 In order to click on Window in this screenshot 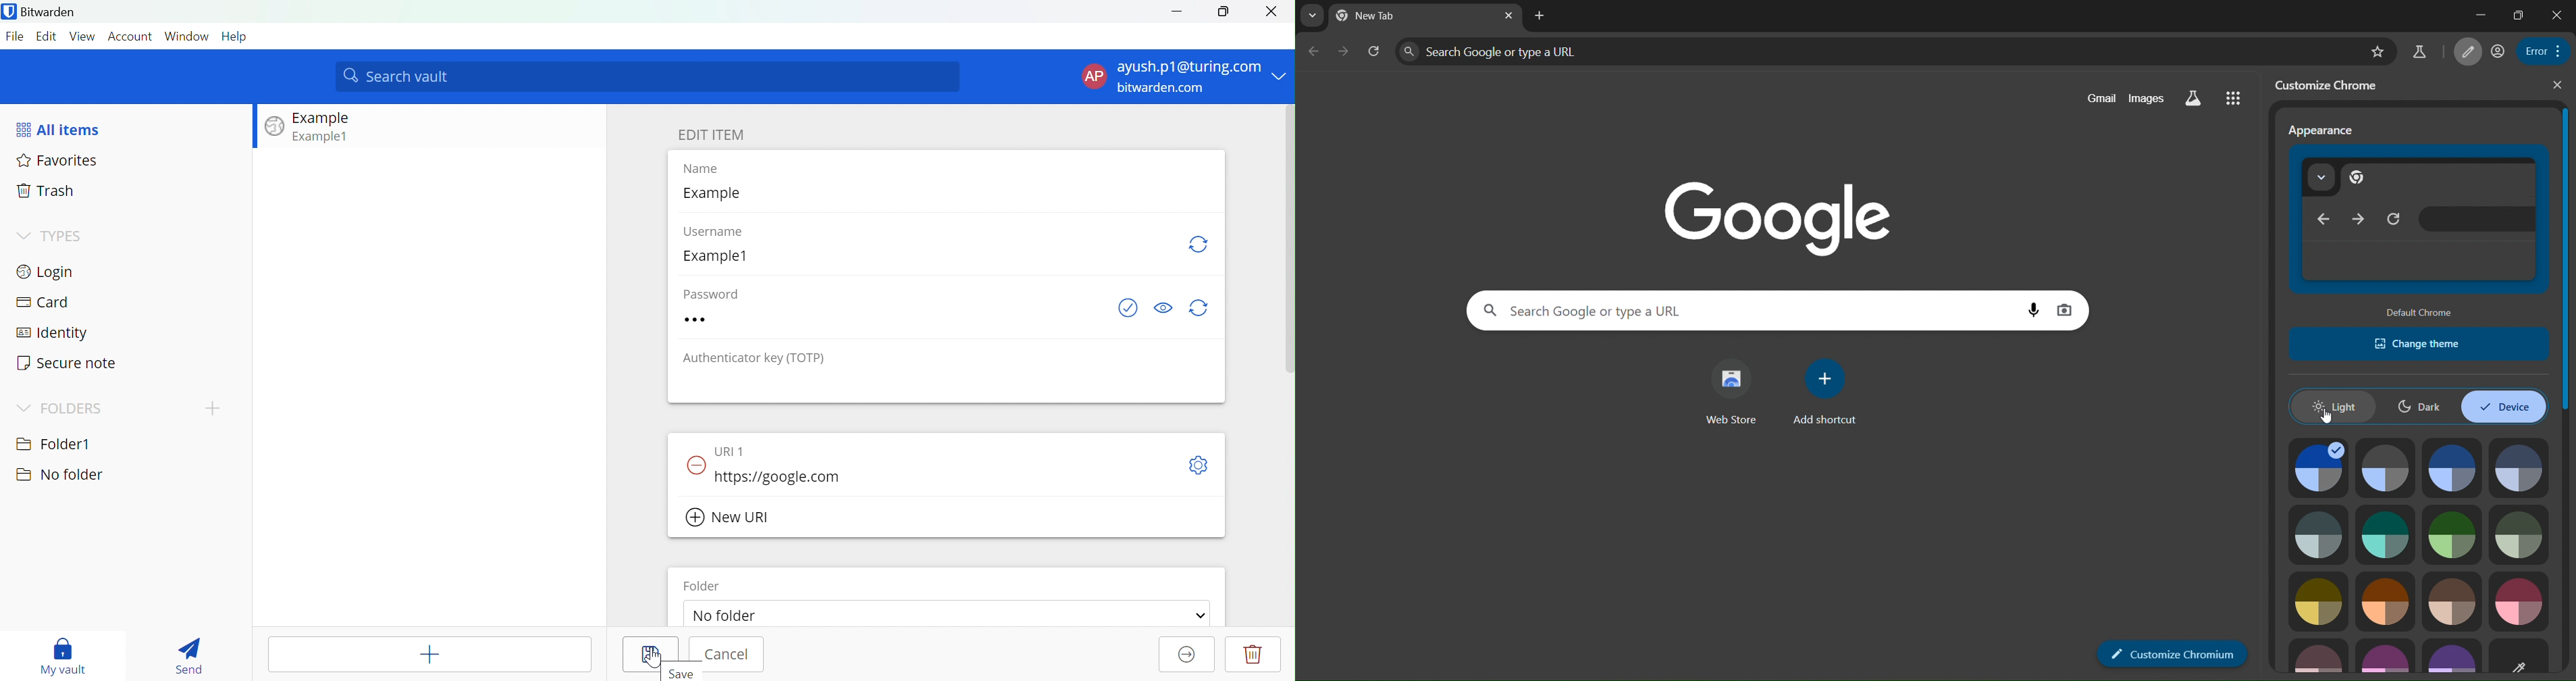, I will do `click(186, 36)`.